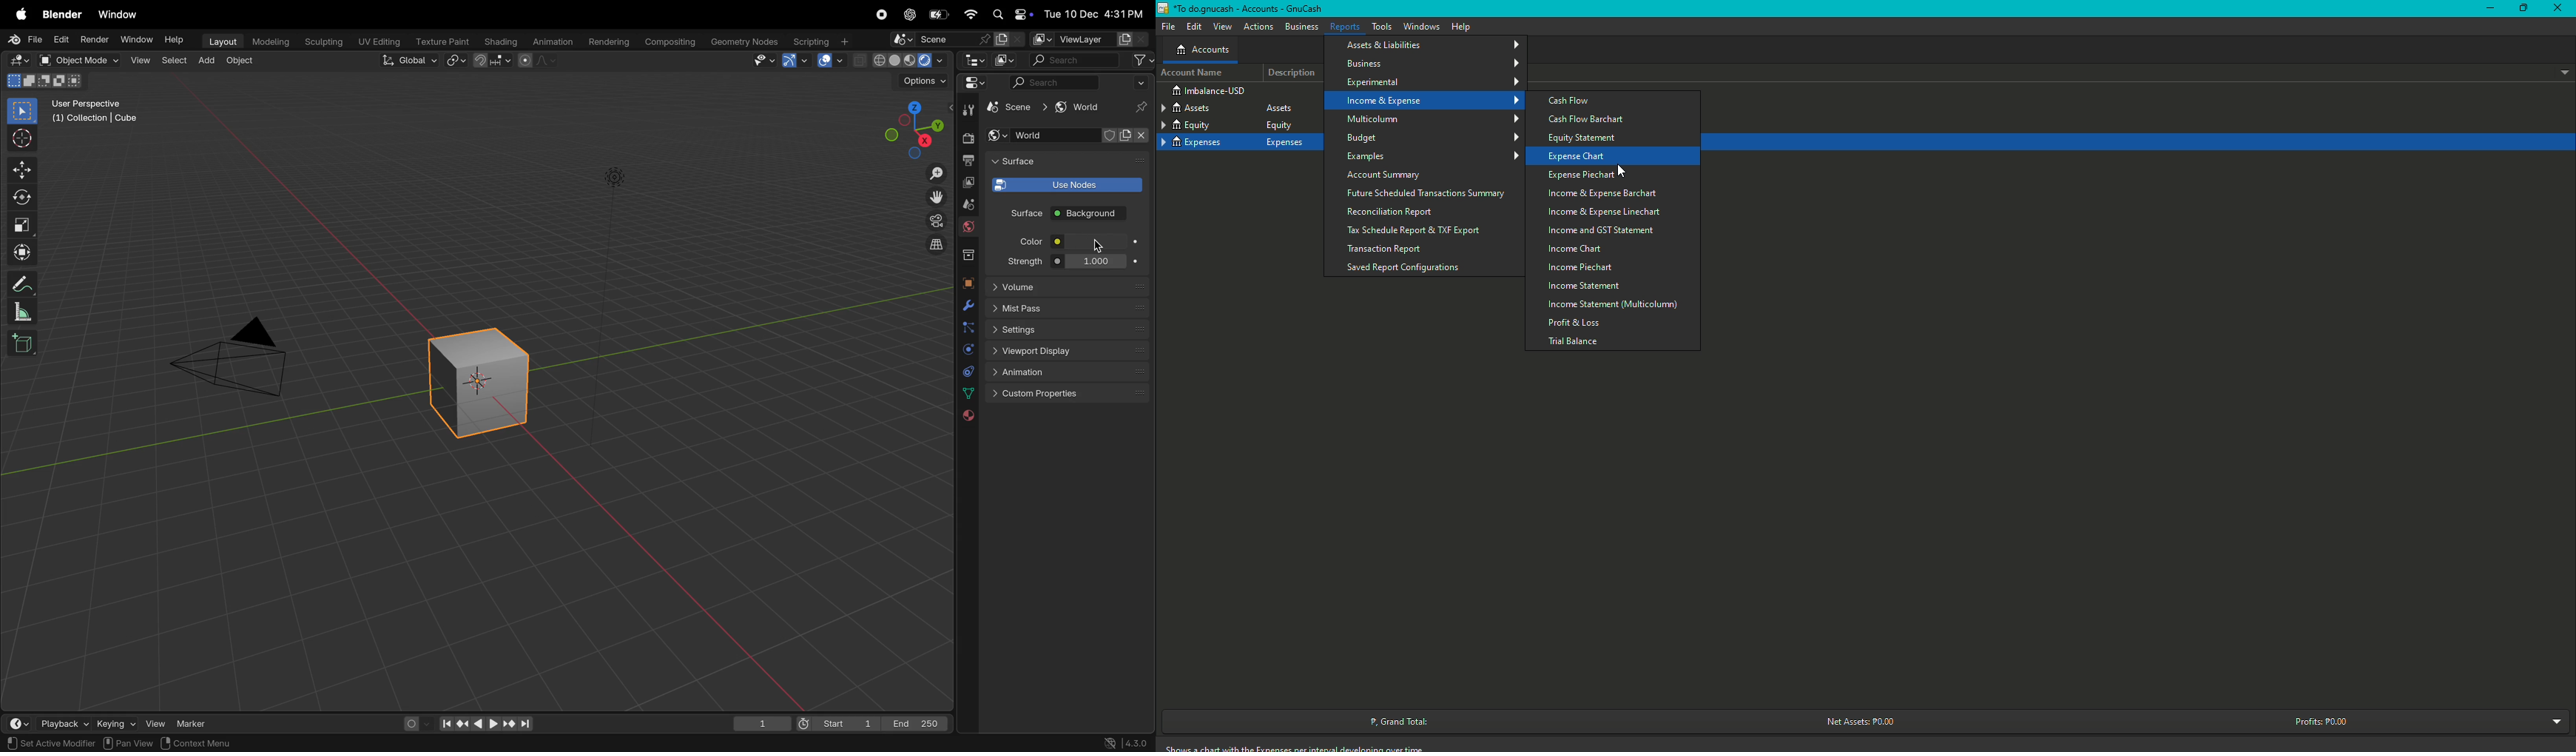 The image size is (2576, 756). Describe the element at coordinates (1432, 192) in the screenshot. I see `Future Scheduled Transactions` at that location.